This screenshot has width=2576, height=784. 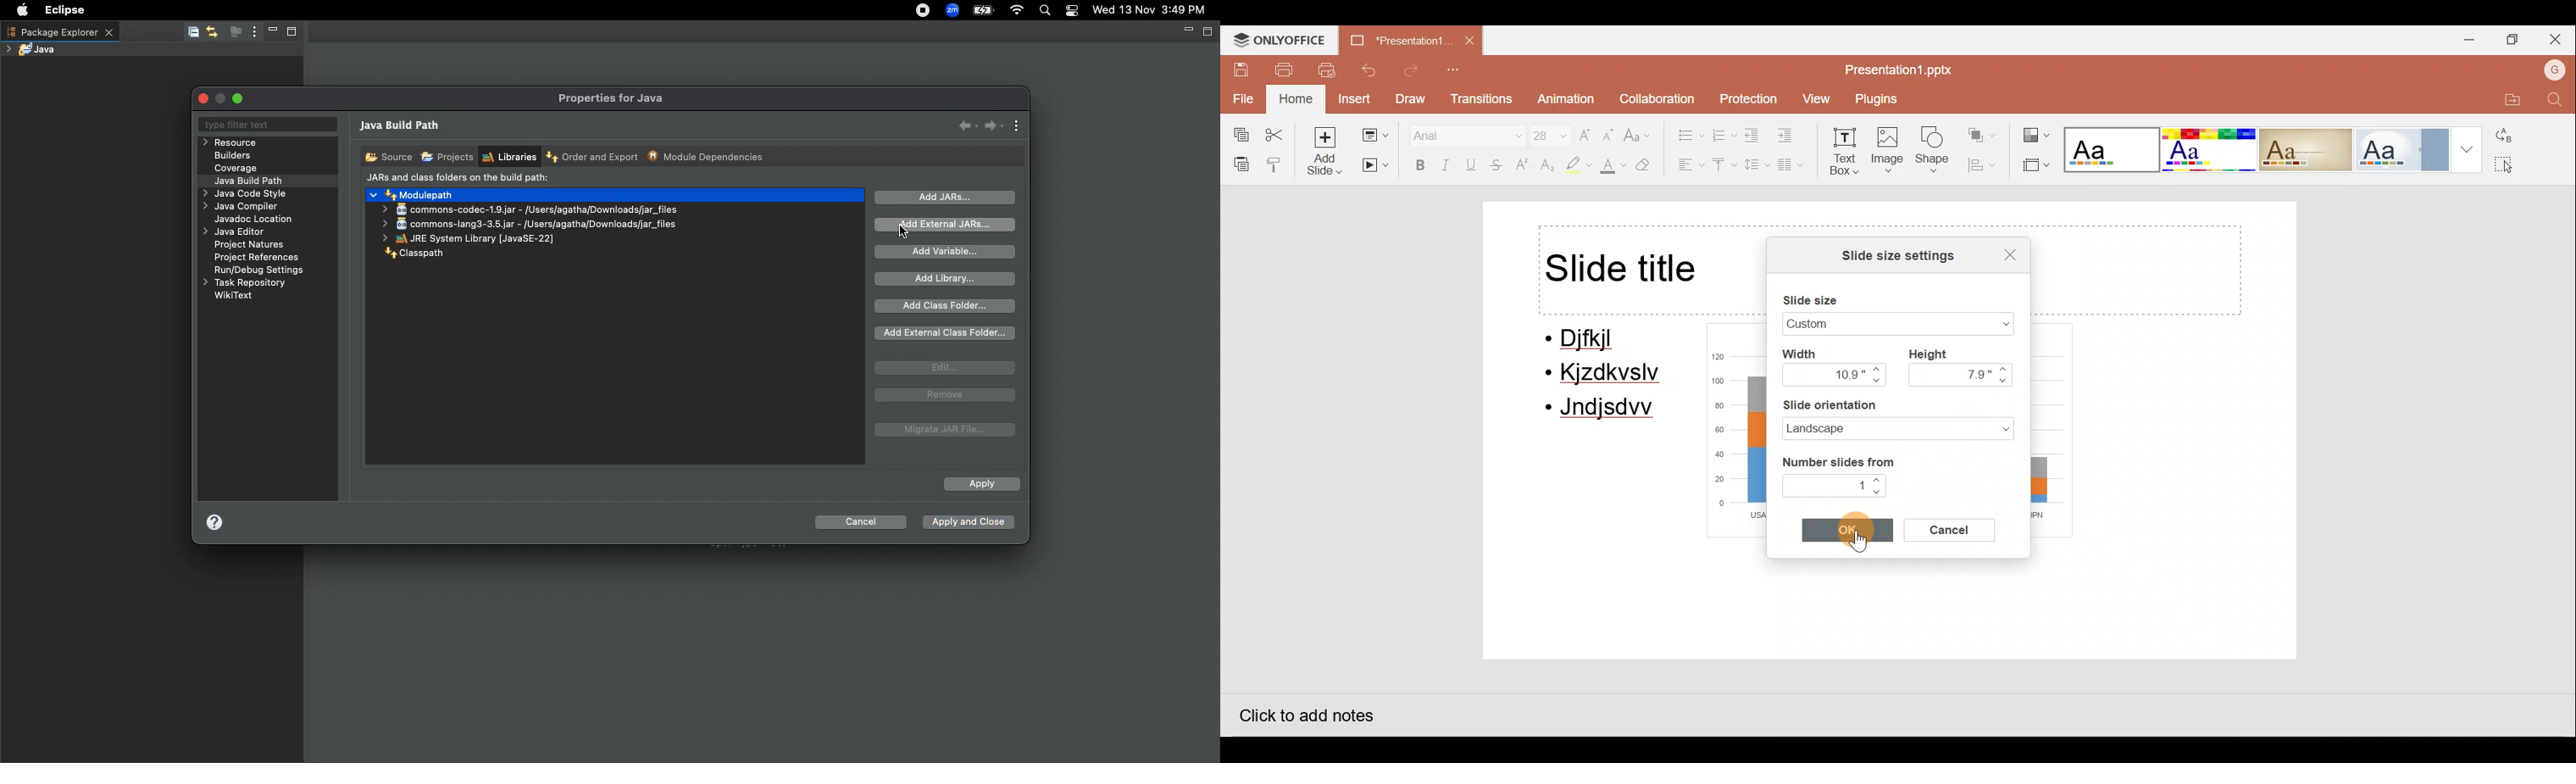 I want to click on Home, so click(x=1294, y=100).